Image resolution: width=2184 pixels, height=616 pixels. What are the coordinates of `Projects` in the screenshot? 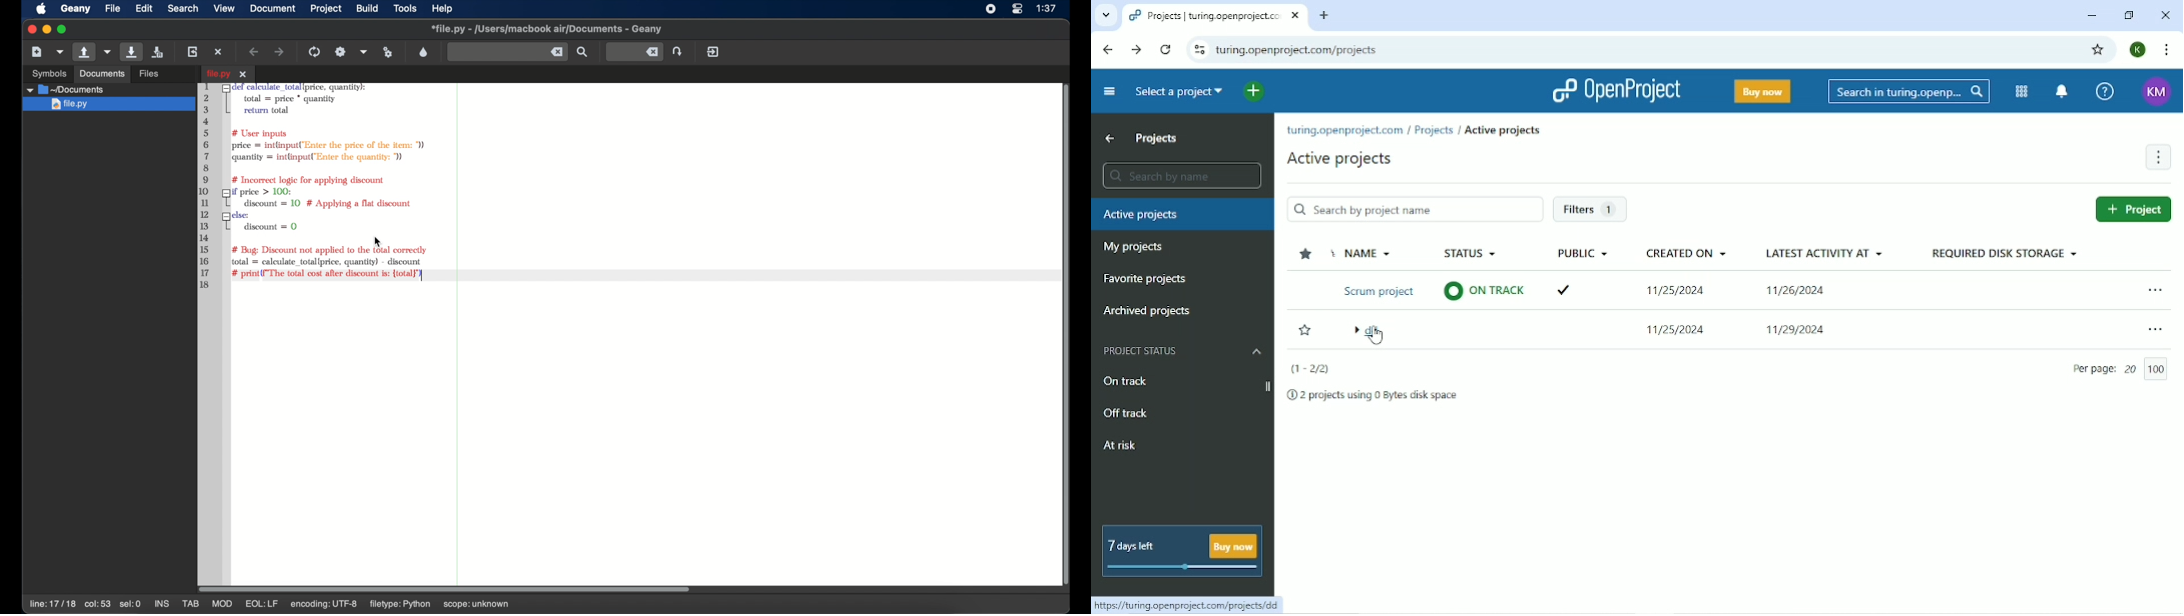 It's located at (1433, 130).